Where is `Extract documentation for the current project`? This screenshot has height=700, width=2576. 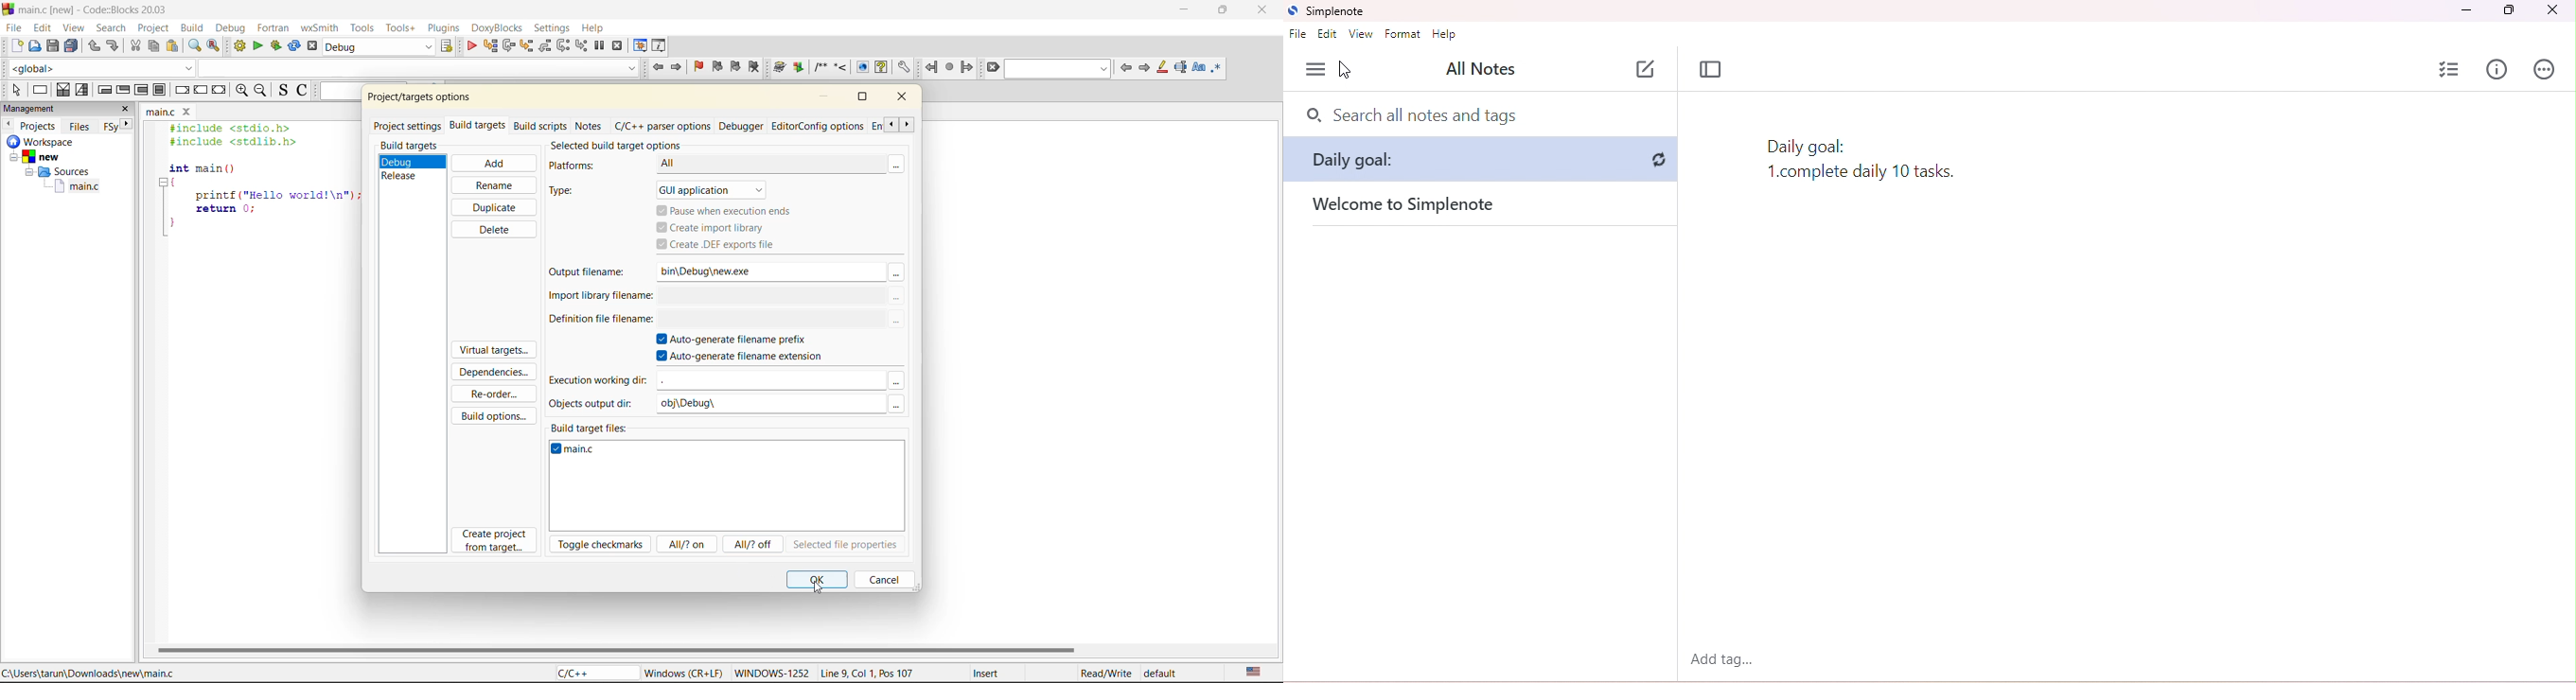
Extract documentation for the current project is located at coordinates (799, 67).